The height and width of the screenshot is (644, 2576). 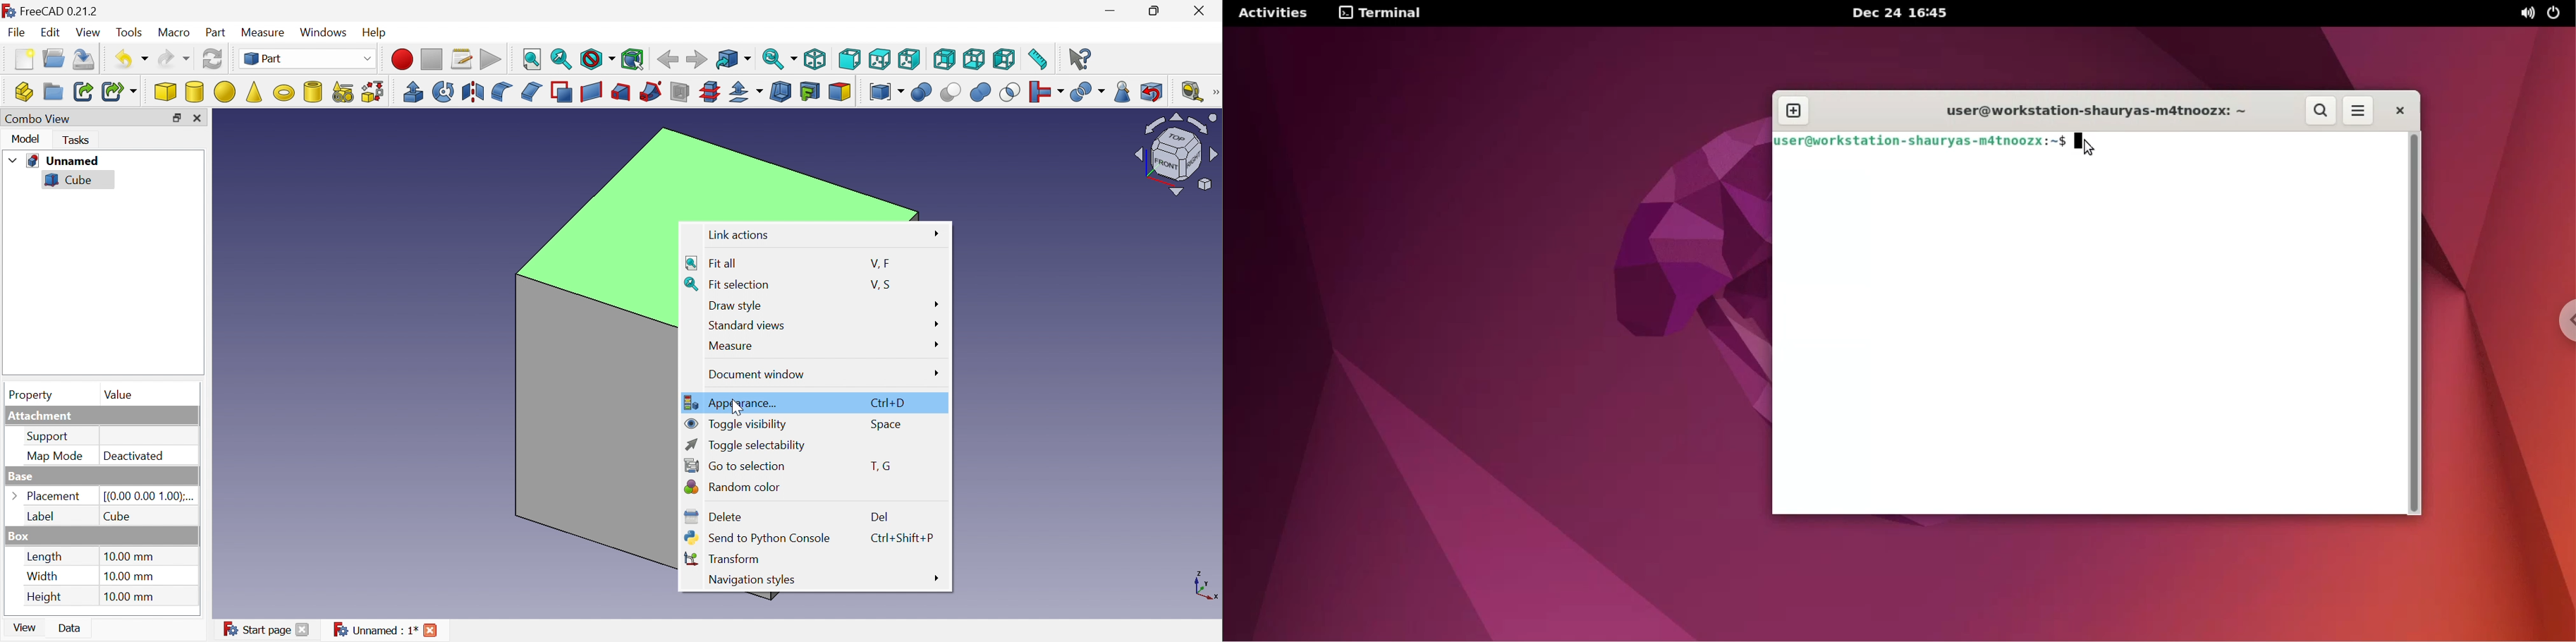 What do you see at coordinates (1082, 61) in the screenshot?
I see `What's this?` at bounding box center [1082, 61].